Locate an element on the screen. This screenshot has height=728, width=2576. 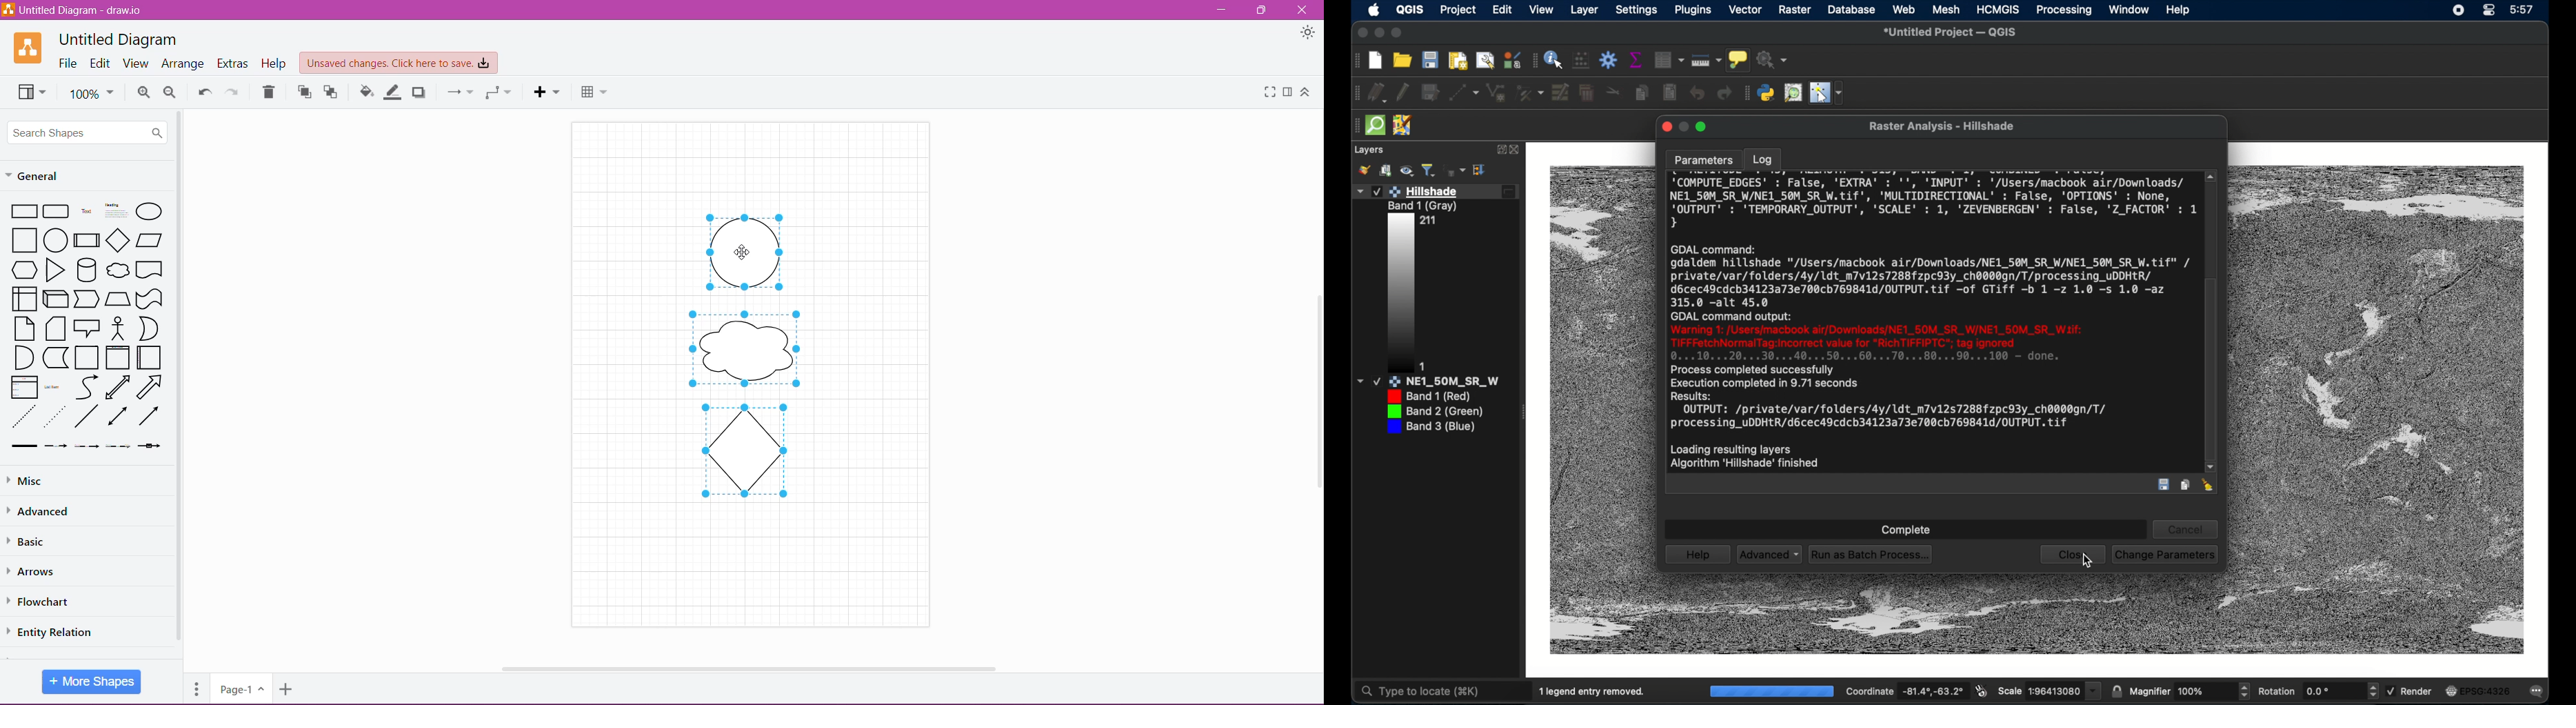
Delete is located at coordinates (269, 92).